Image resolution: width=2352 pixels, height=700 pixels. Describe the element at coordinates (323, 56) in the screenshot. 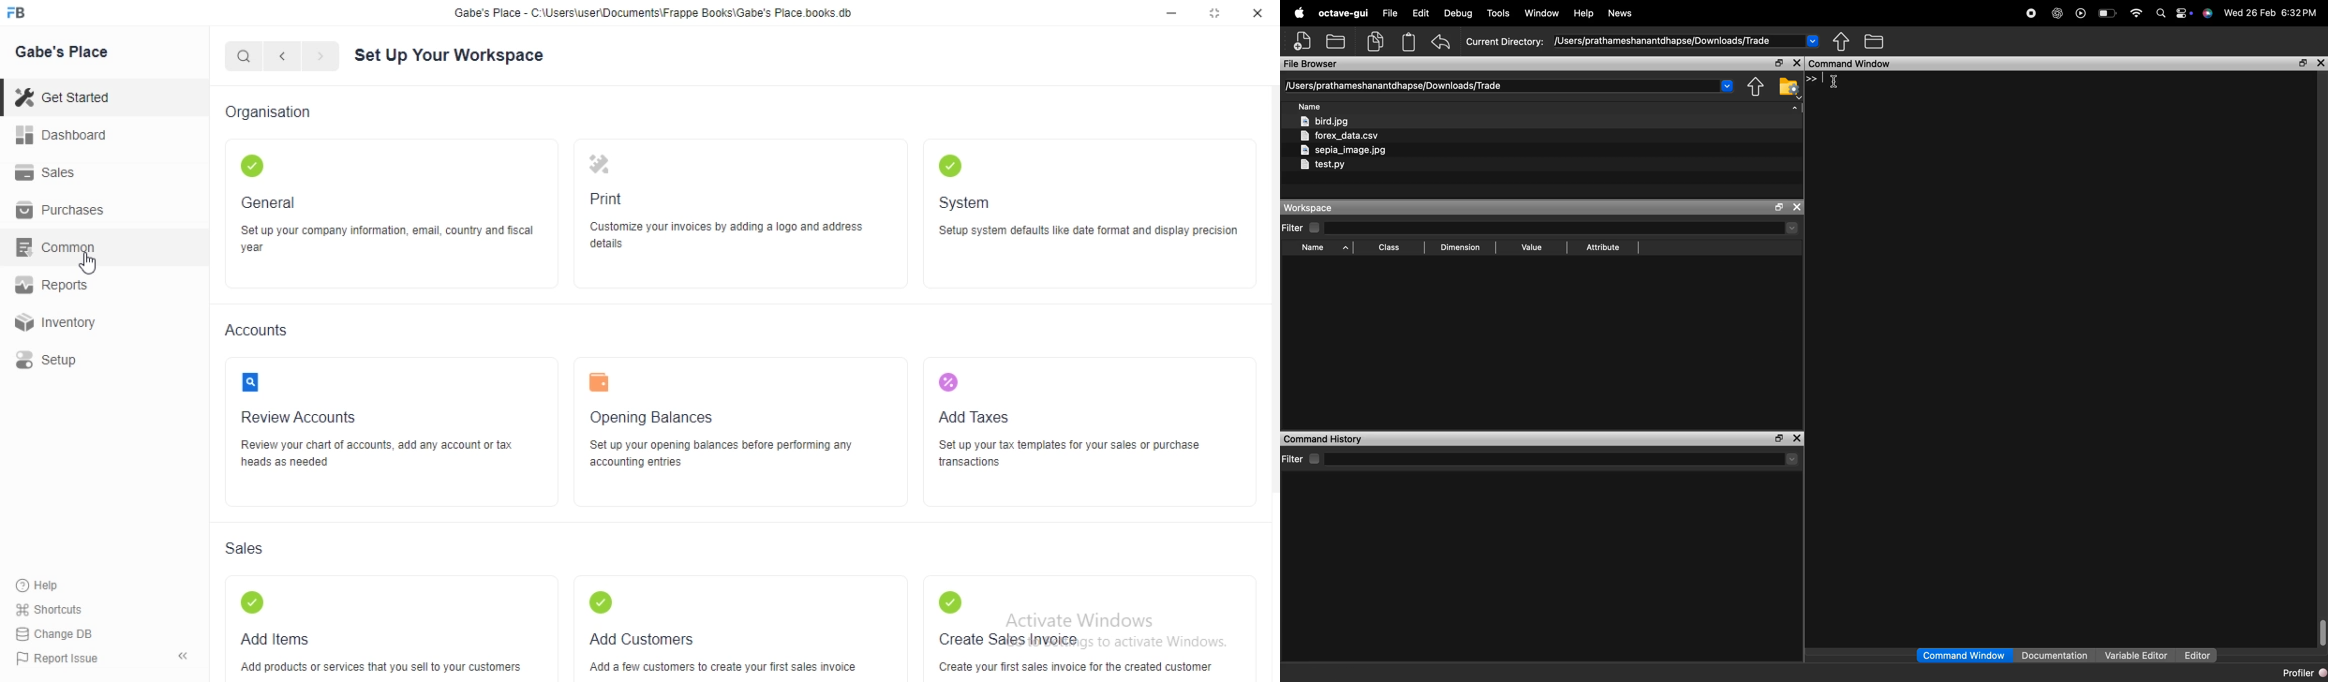

I see `forward` at that location.